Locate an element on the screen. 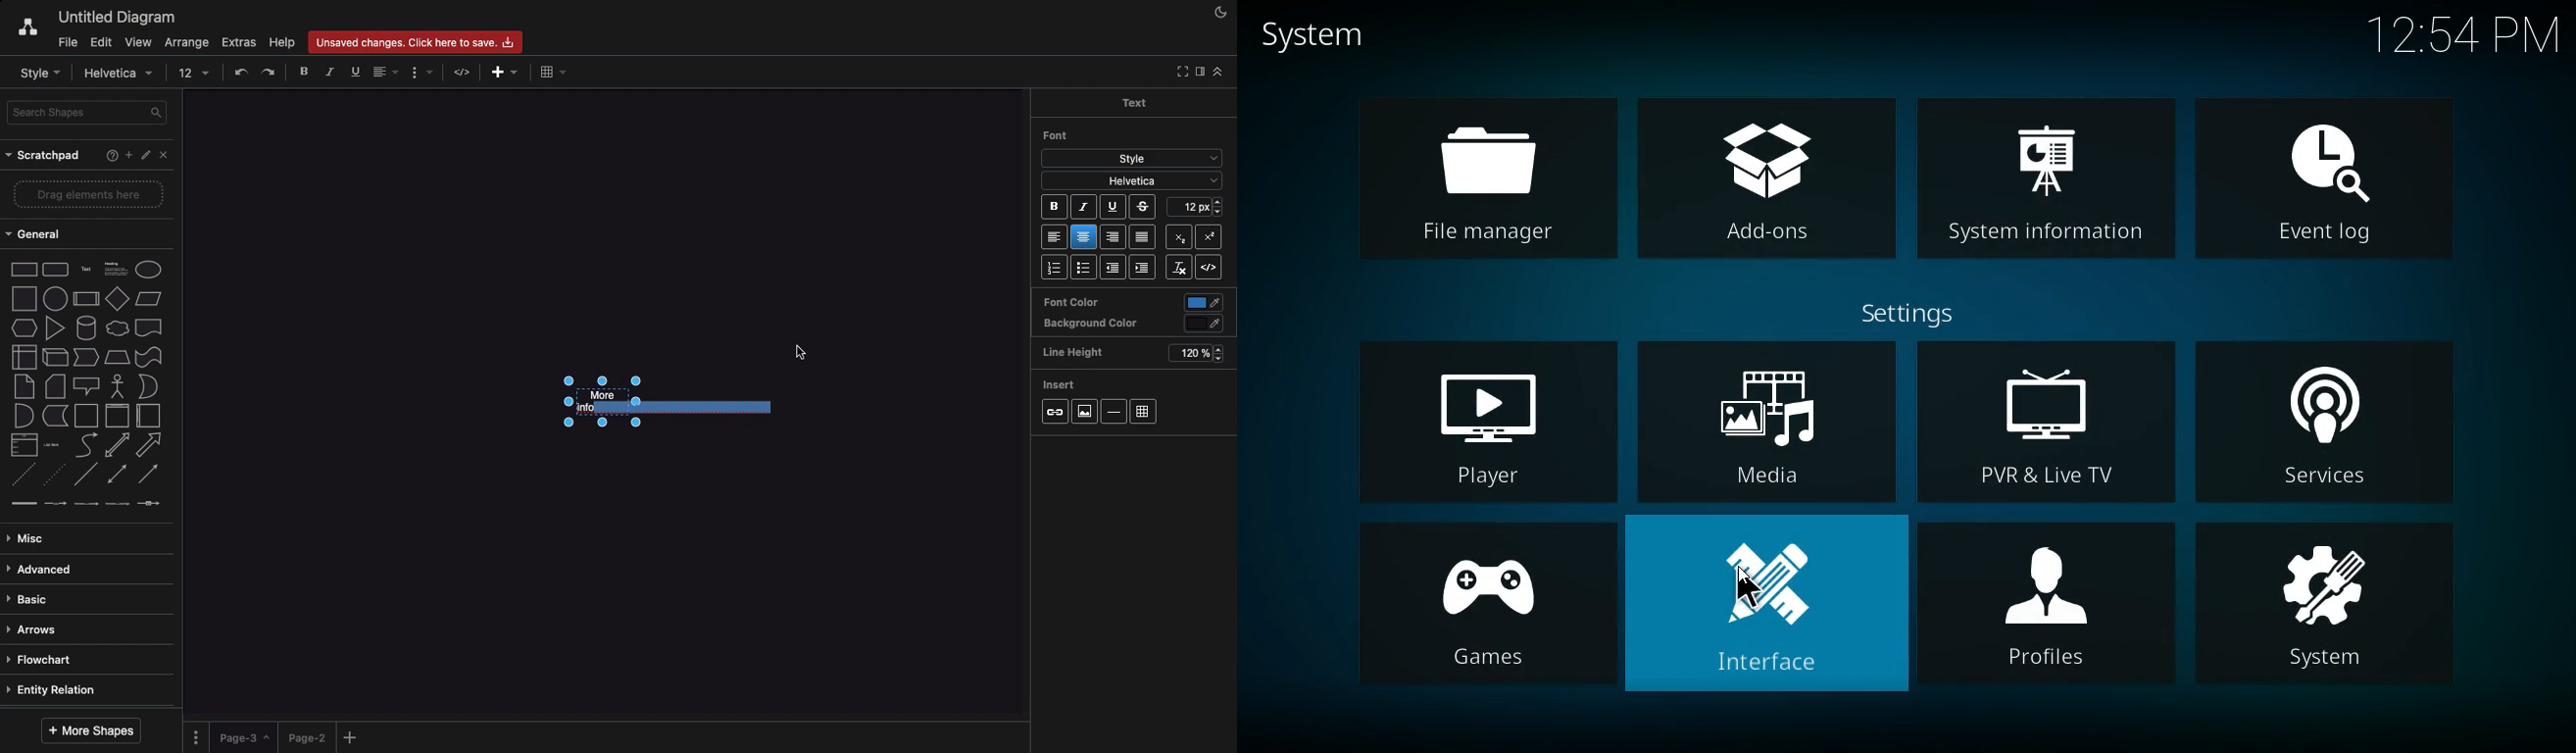  Image is located at coordinates (1084, 411).